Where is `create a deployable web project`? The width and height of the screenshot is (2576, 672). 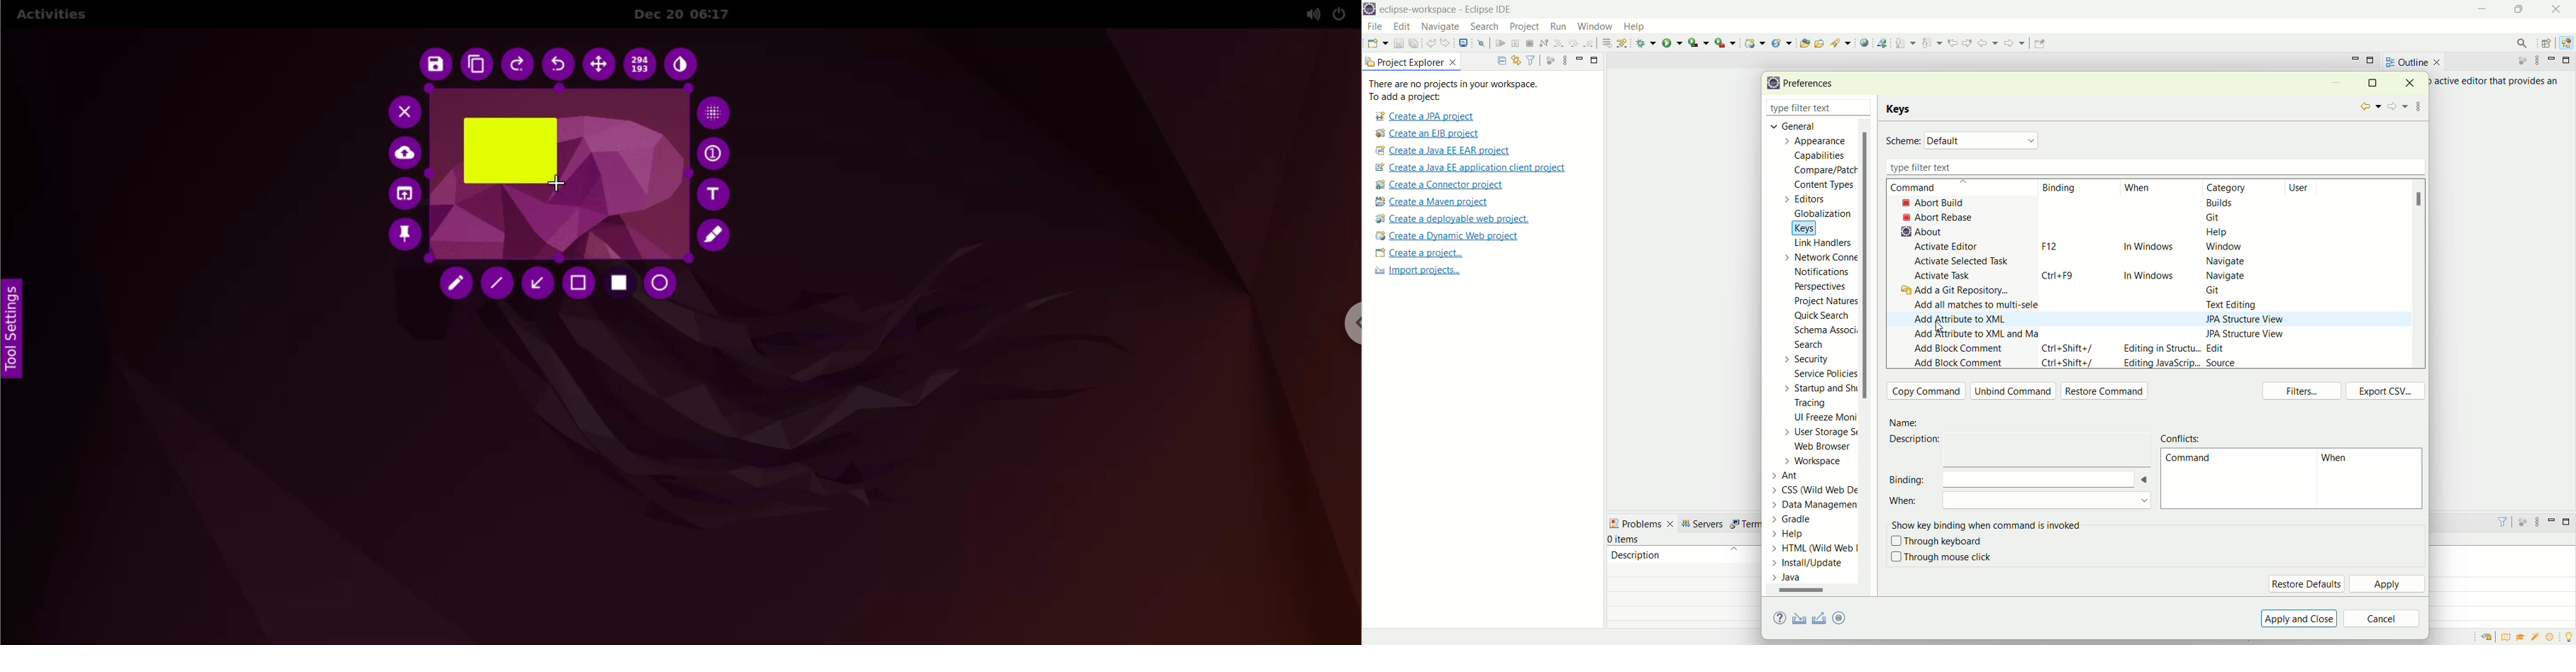 create a deployable web project is located at coordinates (1453, 219).